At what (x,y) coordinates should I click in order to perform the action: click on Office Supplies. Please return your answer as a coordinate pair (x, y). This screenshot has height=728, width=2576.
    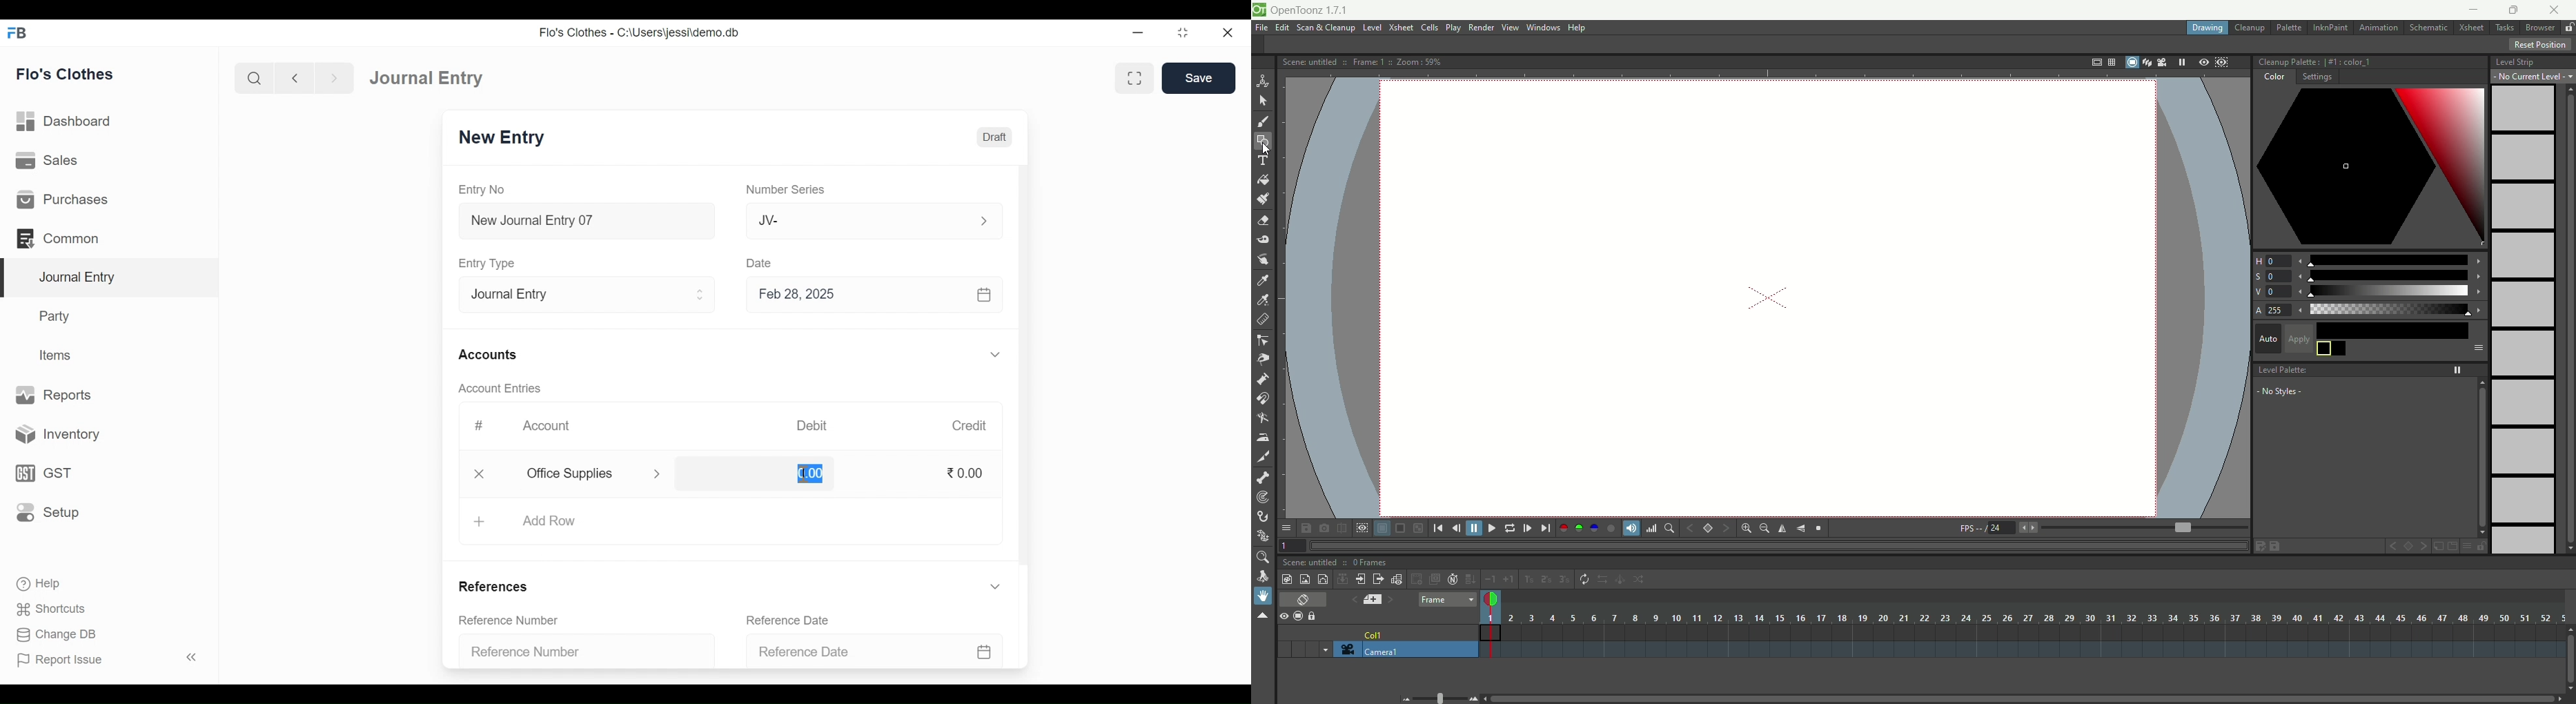
    Looking at the image, I should click on (579, 474).